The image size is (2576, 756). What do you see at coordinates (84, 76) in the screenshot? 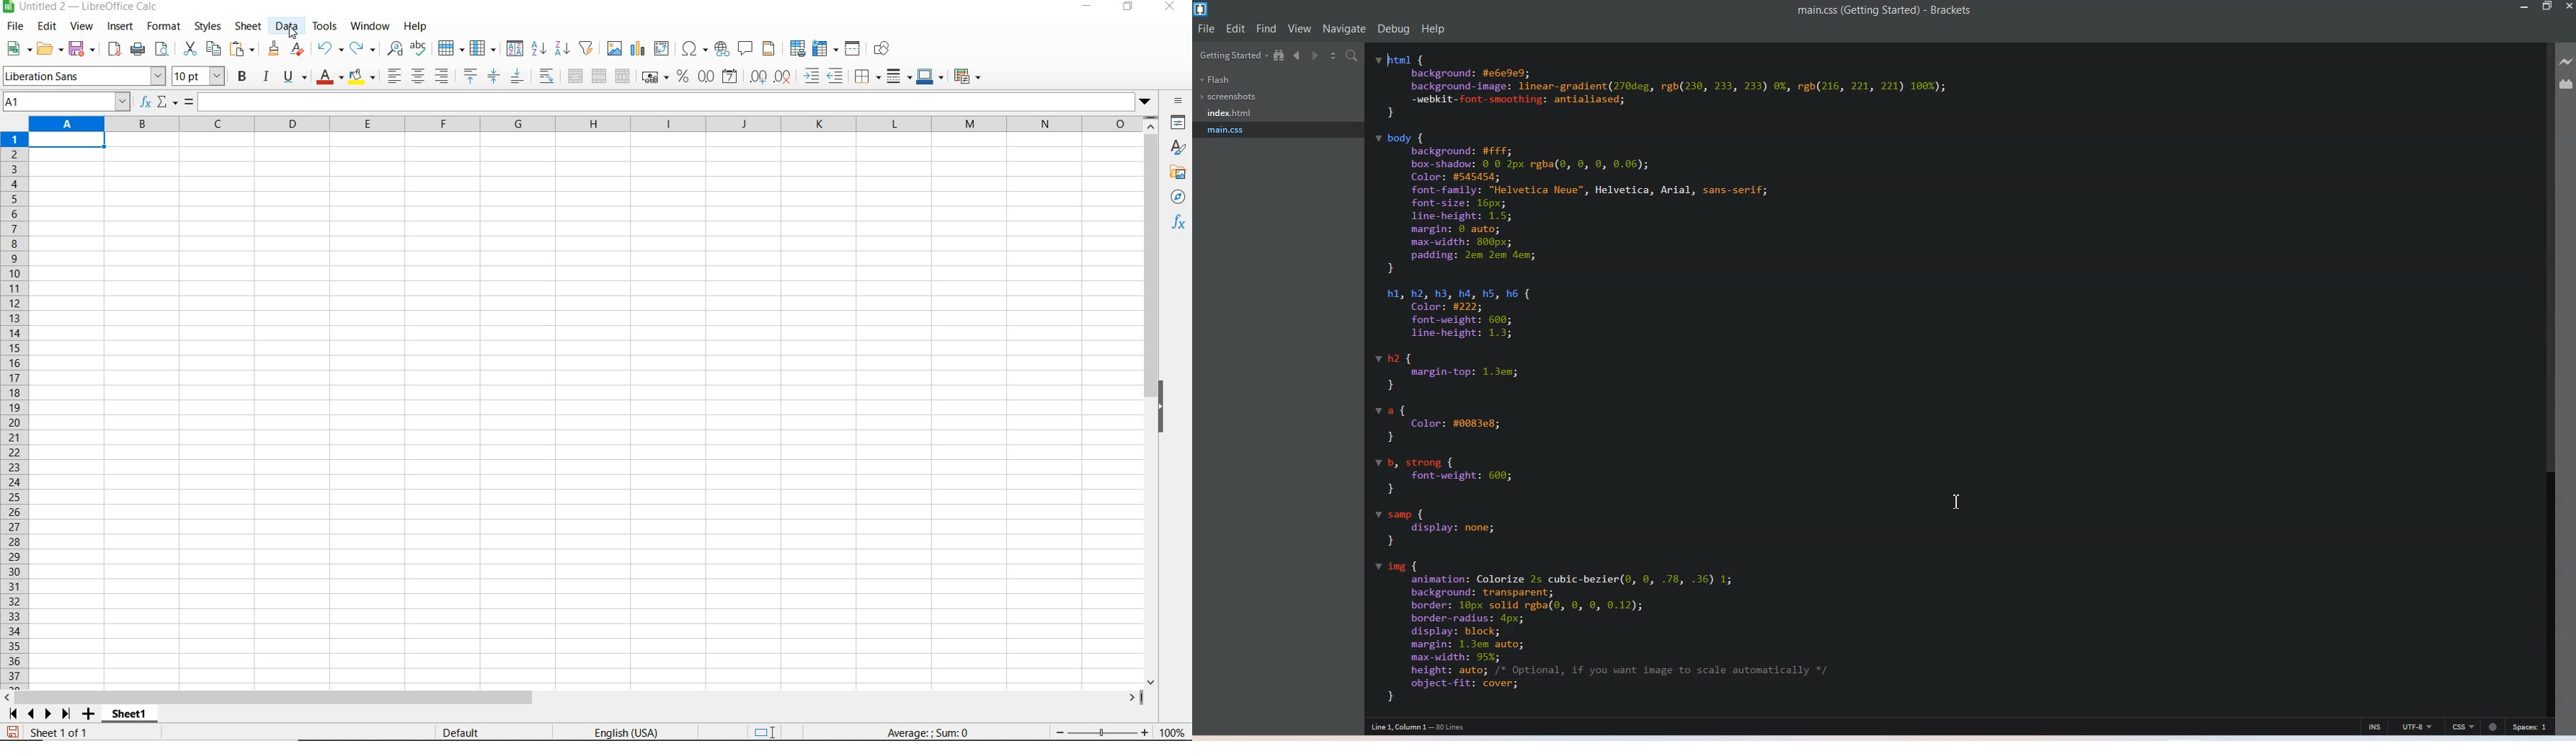
I see `font name` at bounding box center [84, 76].